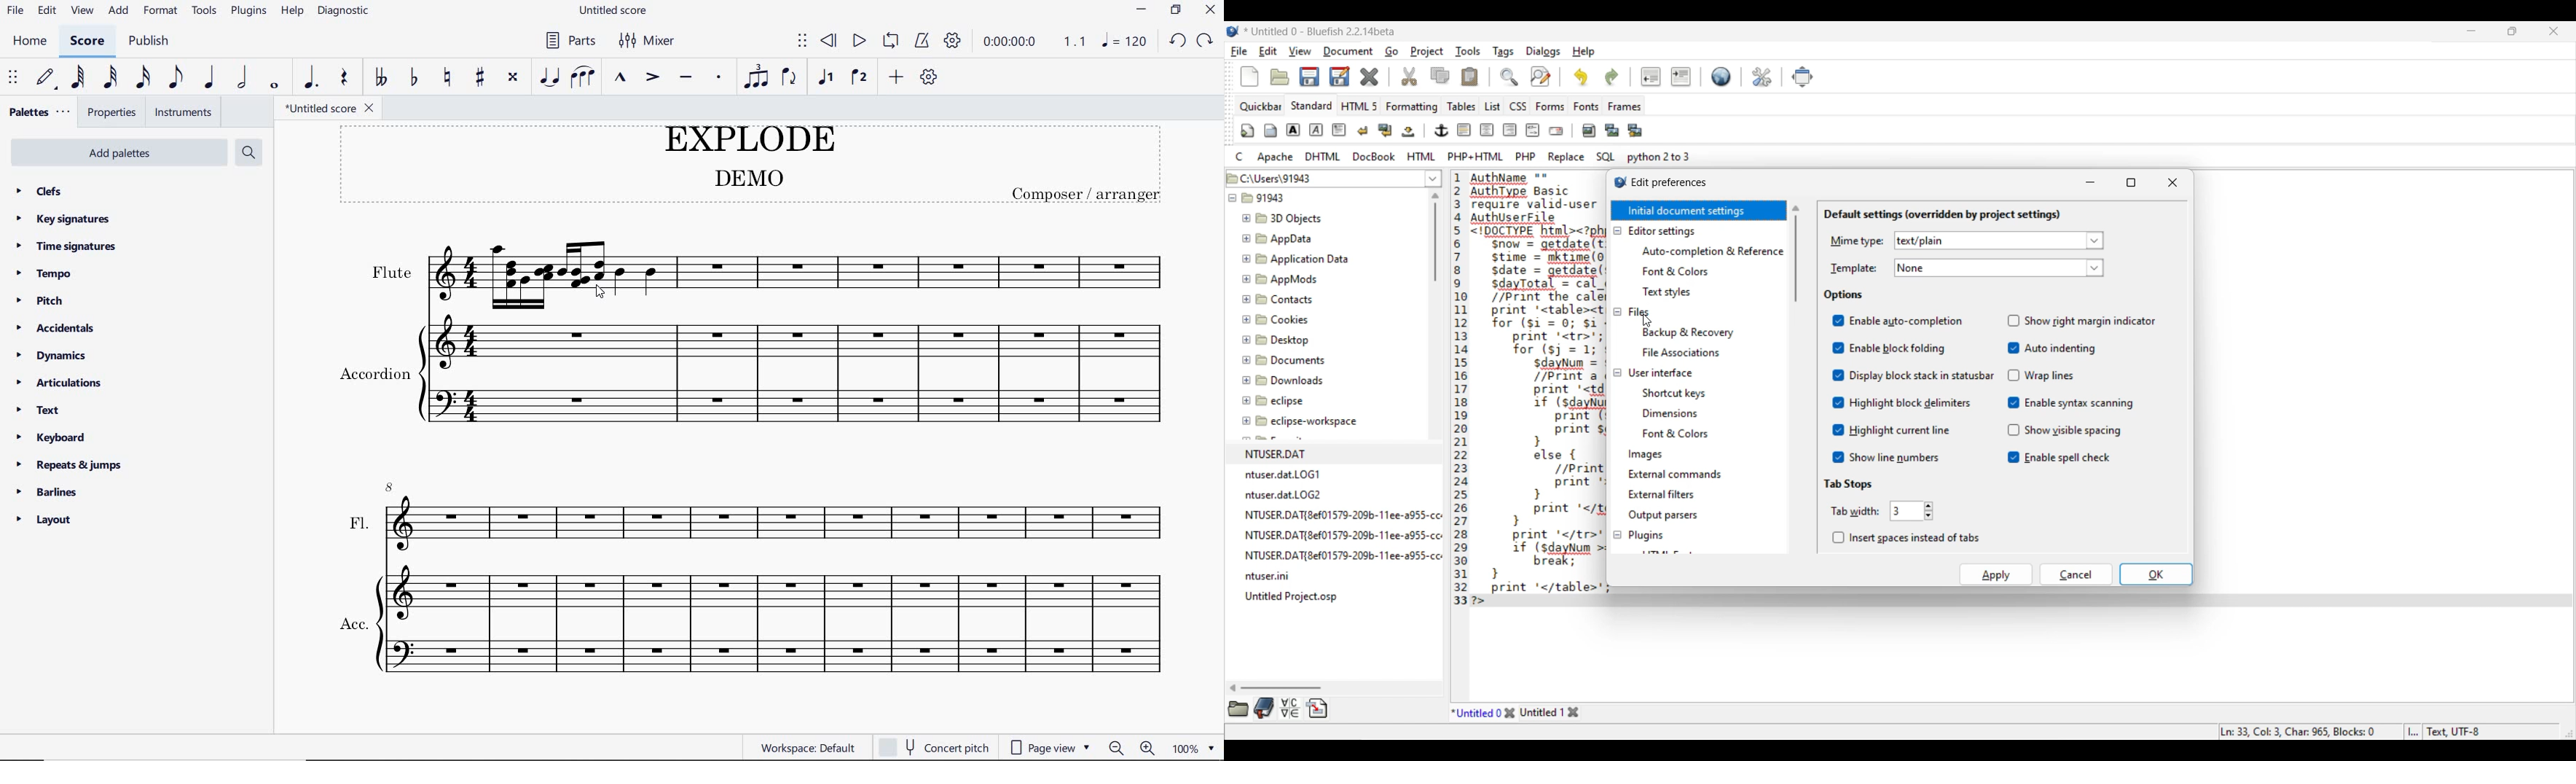 The width and height of the screenshot is (2576, 784). Describe the element at coordinates (1551, 106) in the screenshot. I see `Forms` at that location.